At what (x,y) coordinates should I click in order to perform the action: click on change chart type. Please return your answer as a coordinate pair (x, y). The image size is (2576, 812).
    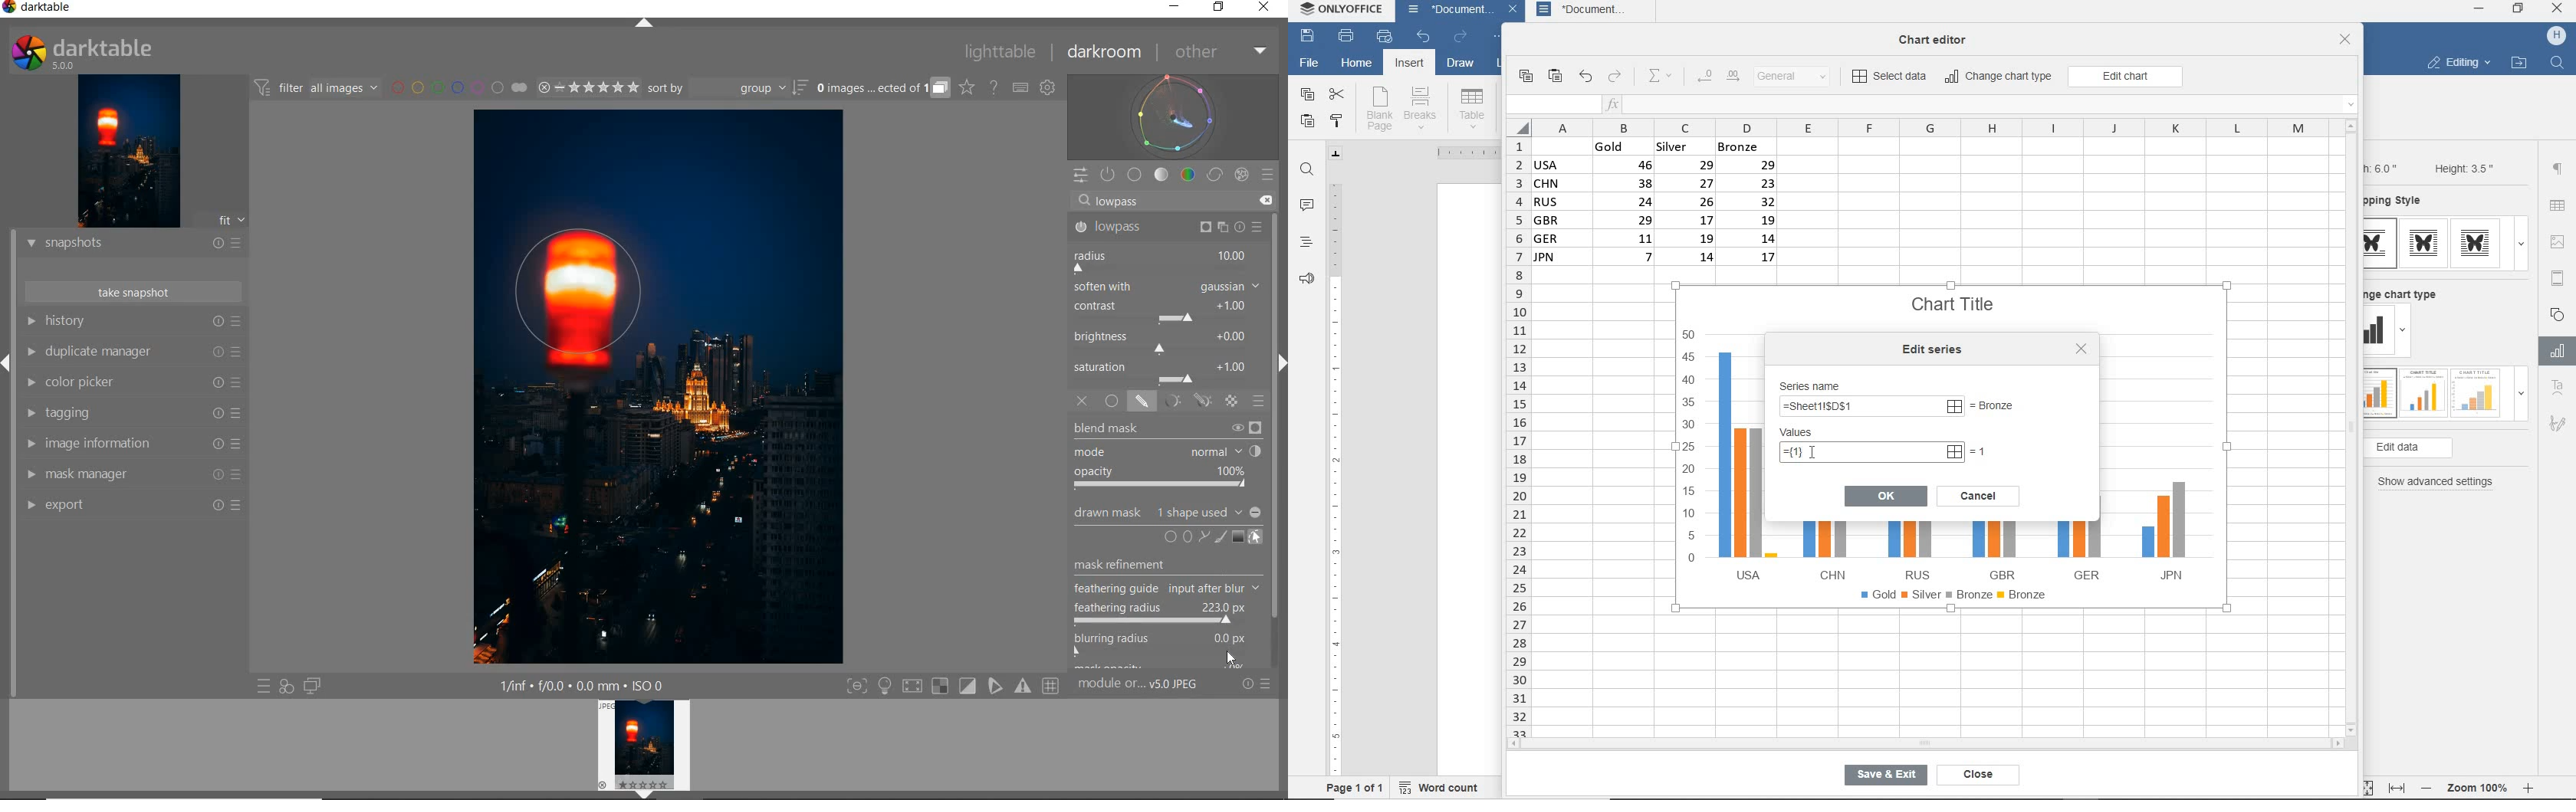
    Looking at the image, I should click on (2407, 292).